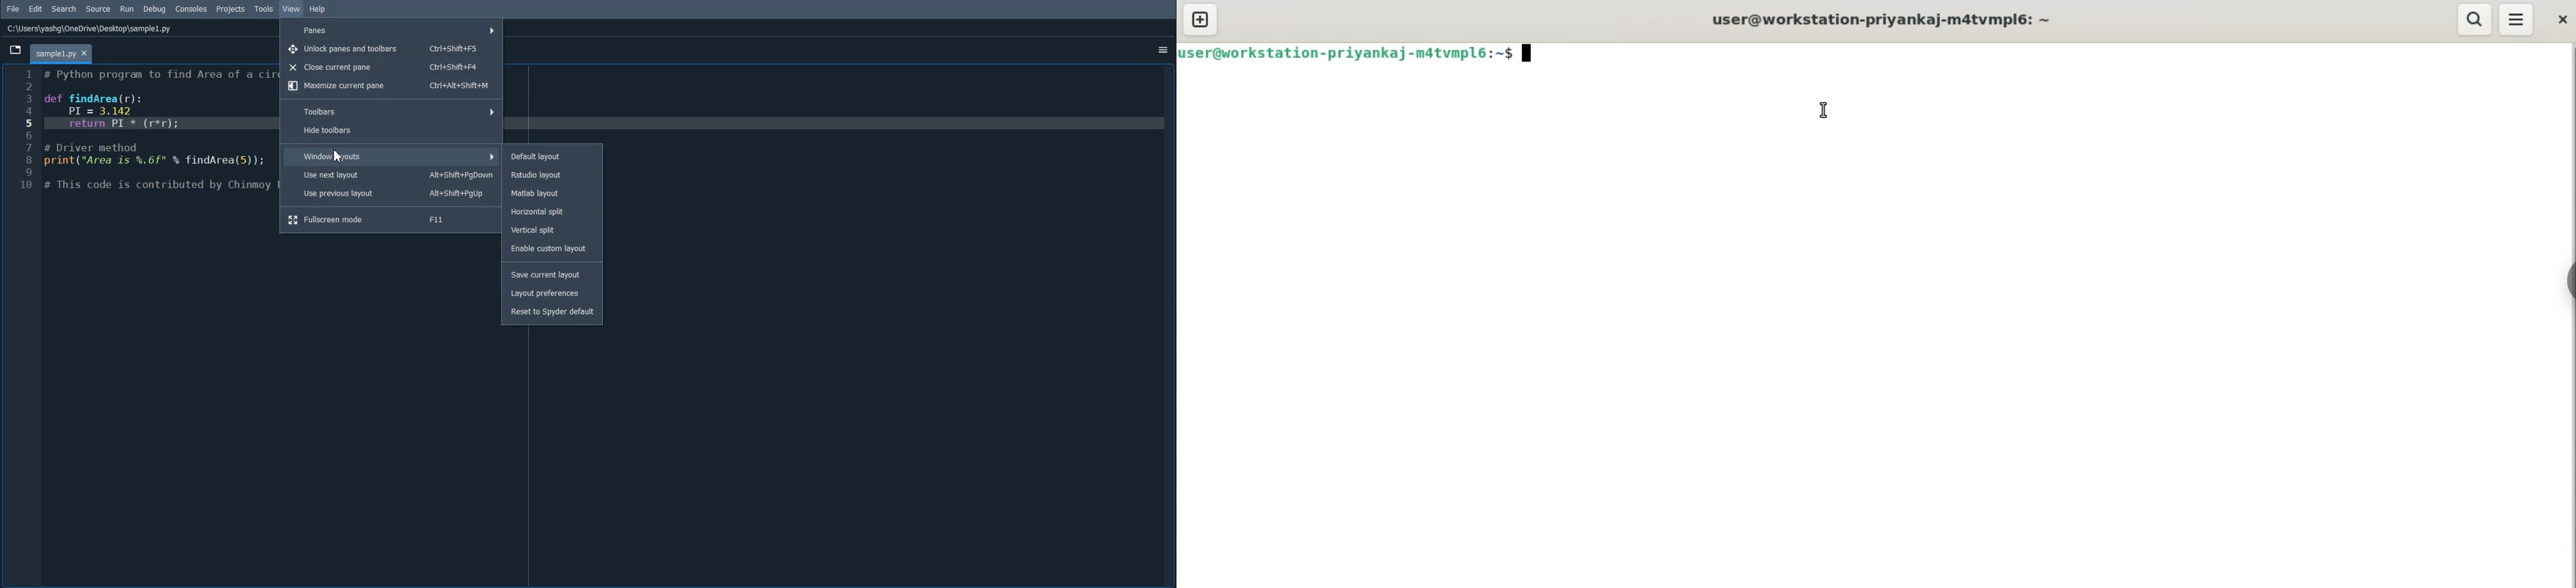  I want to click on View, so click(292, 9).